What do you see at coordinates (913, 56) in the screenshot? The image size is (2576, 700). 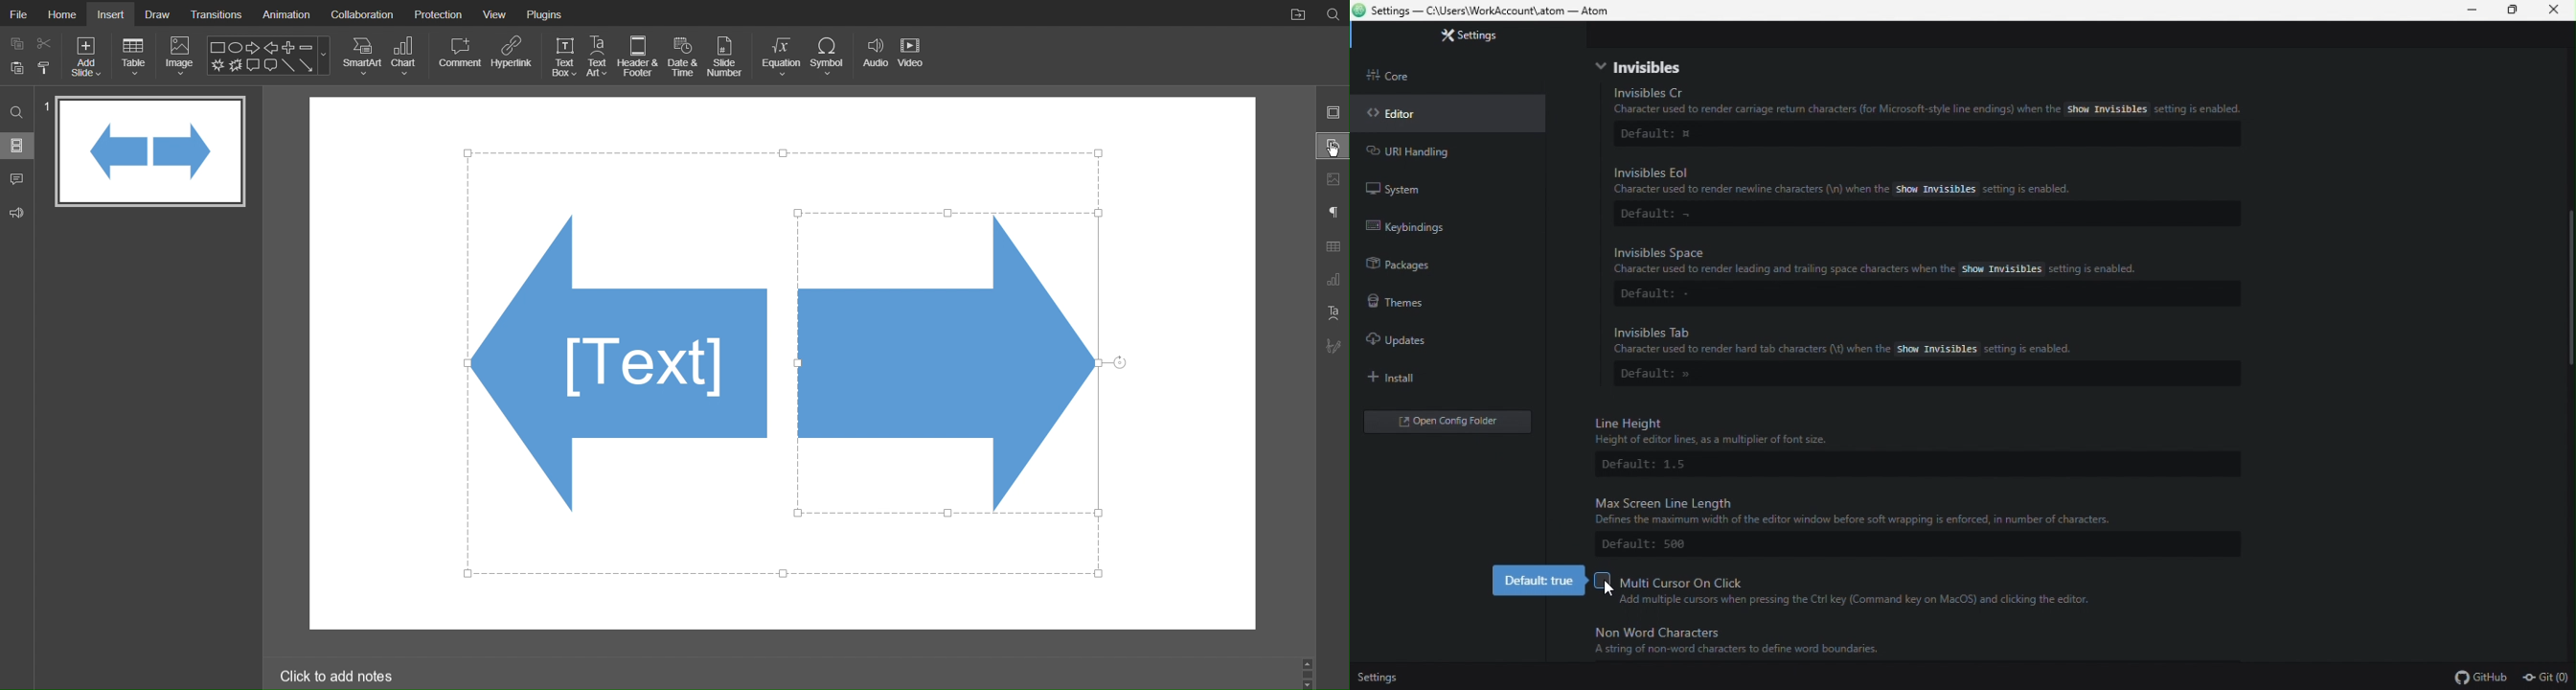 I see `Video` at bounding box center [913, 56].